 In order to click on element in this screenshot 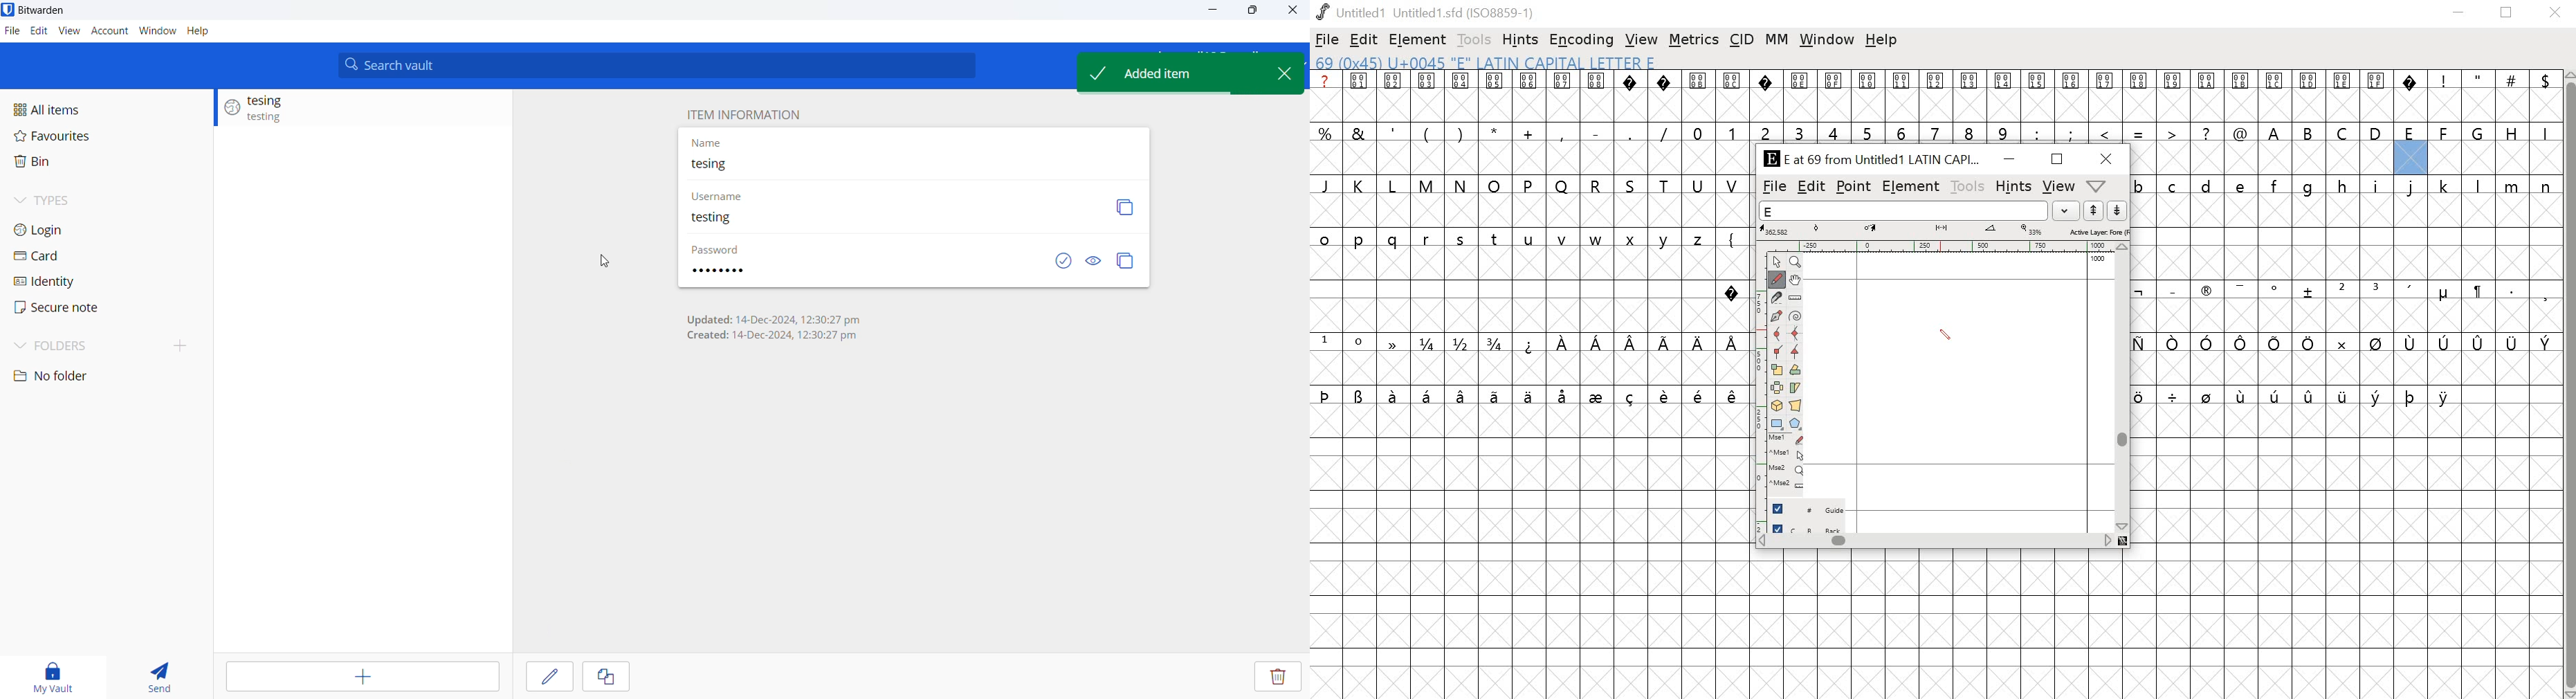, I will do `click(1910, 186)`.